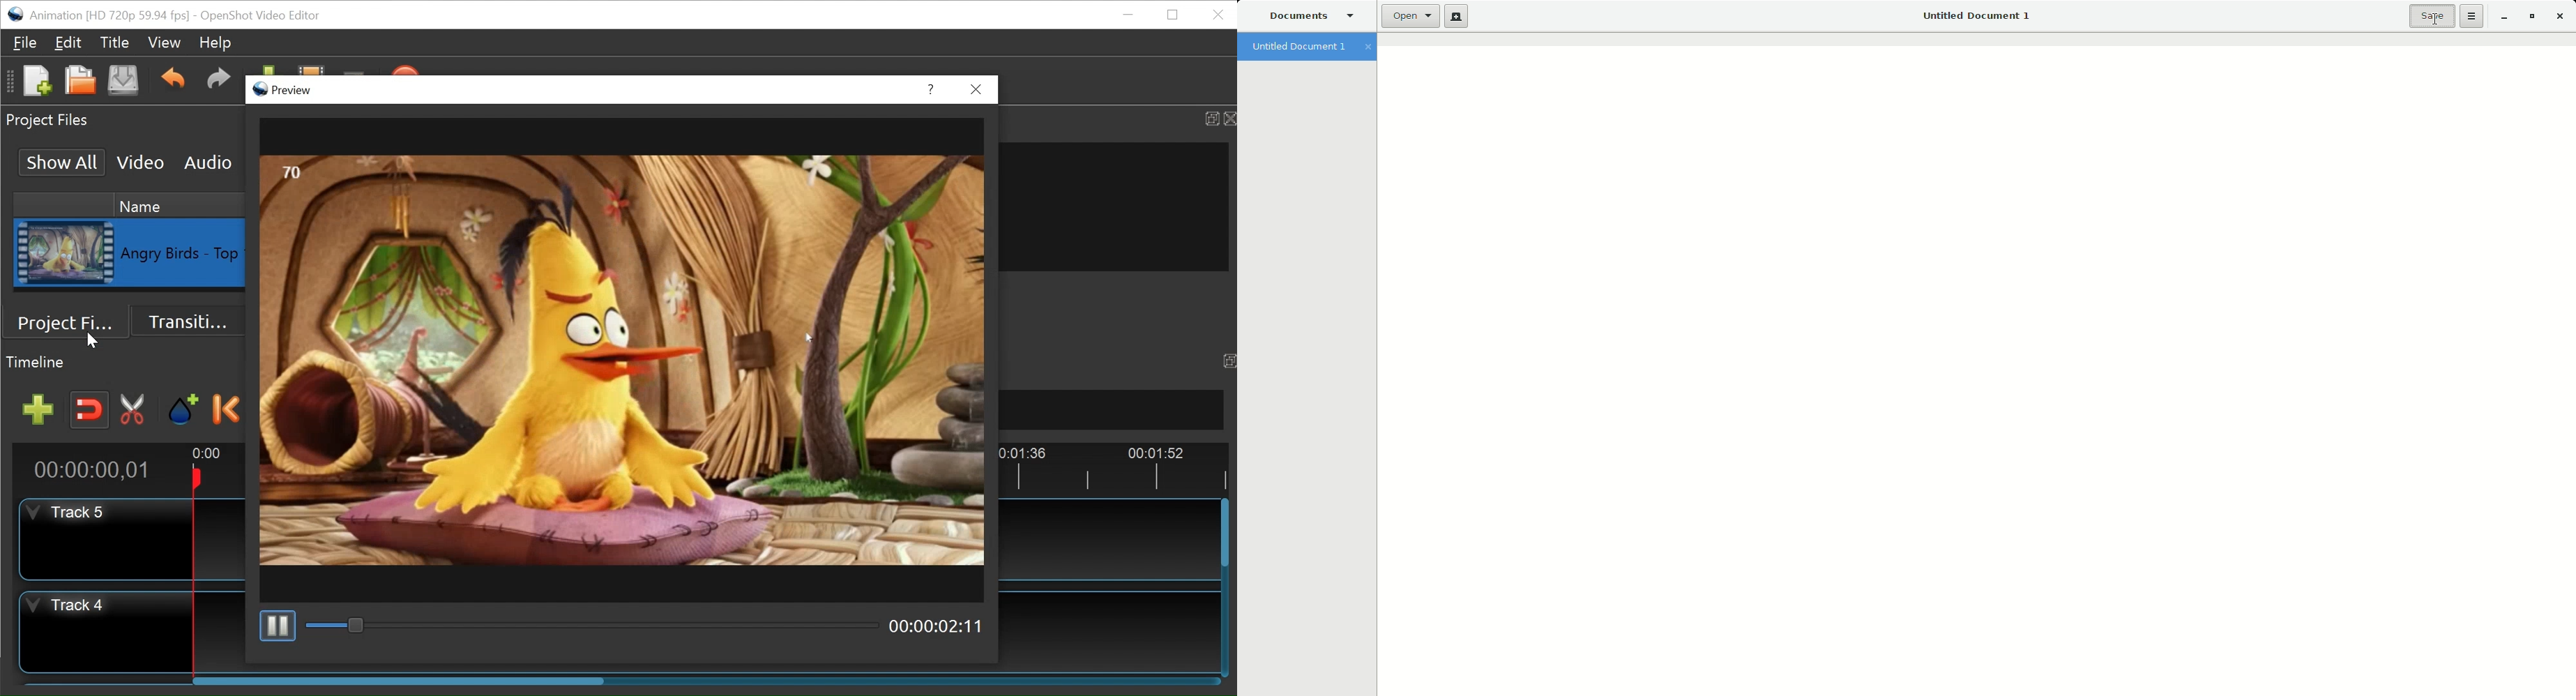 The image size is (2576, 700). Describe the element at coordinates (1229, 117) in the screenshot. I see `Close` at that location.